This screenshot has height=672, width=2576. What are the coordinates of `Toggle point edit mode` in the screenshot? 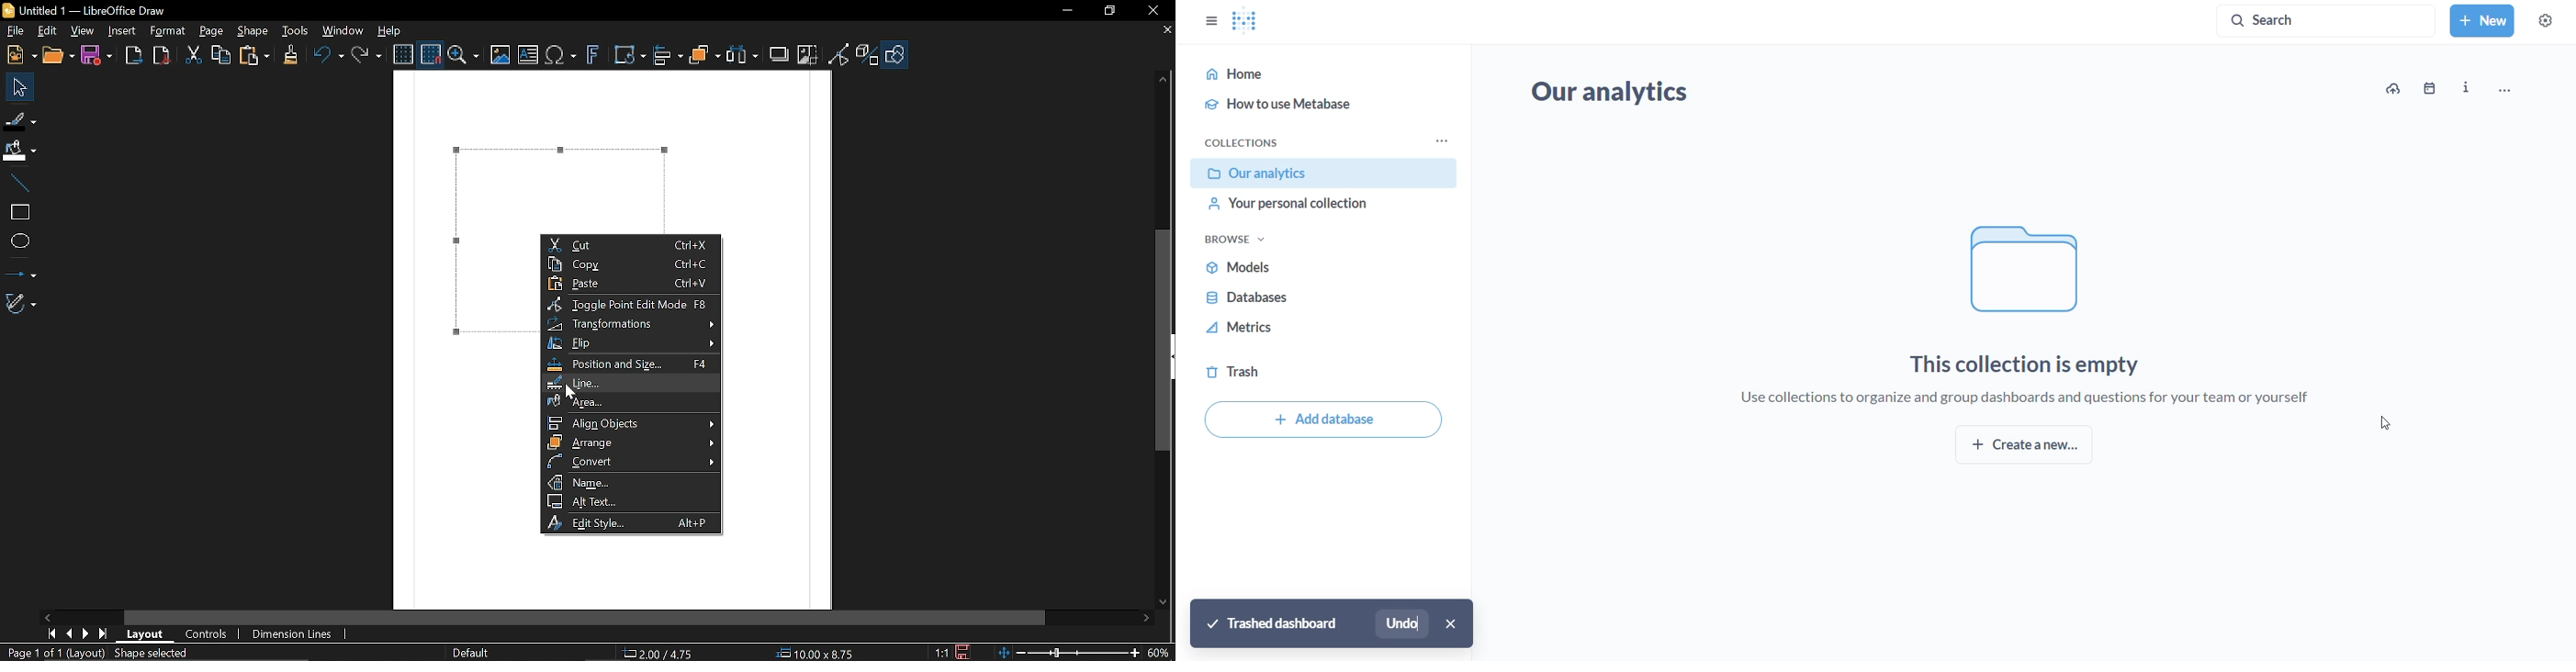 It's located at (627, 305).